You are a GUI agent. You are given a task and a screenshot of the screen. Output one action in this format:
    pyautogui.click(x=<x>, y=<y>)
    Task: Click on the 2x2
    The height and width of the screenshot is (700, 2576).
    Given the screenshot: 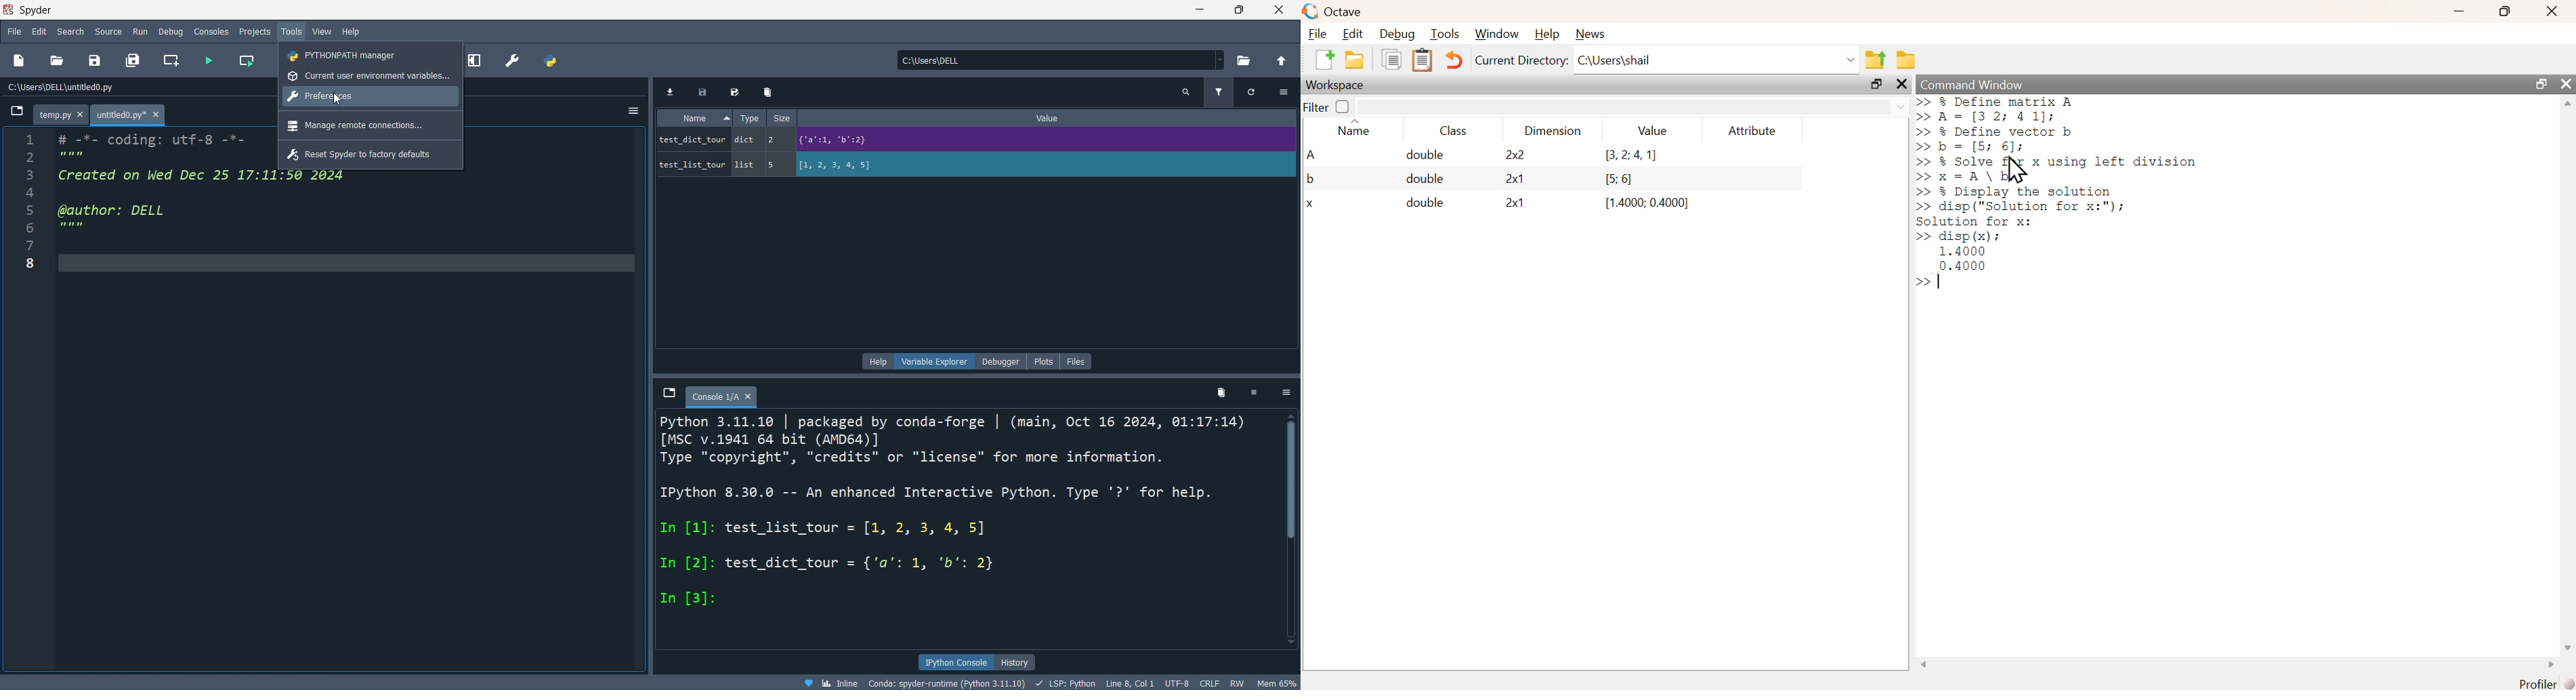 What is the action you would take?
    pyautogui.click(x=1506, y=156)
    